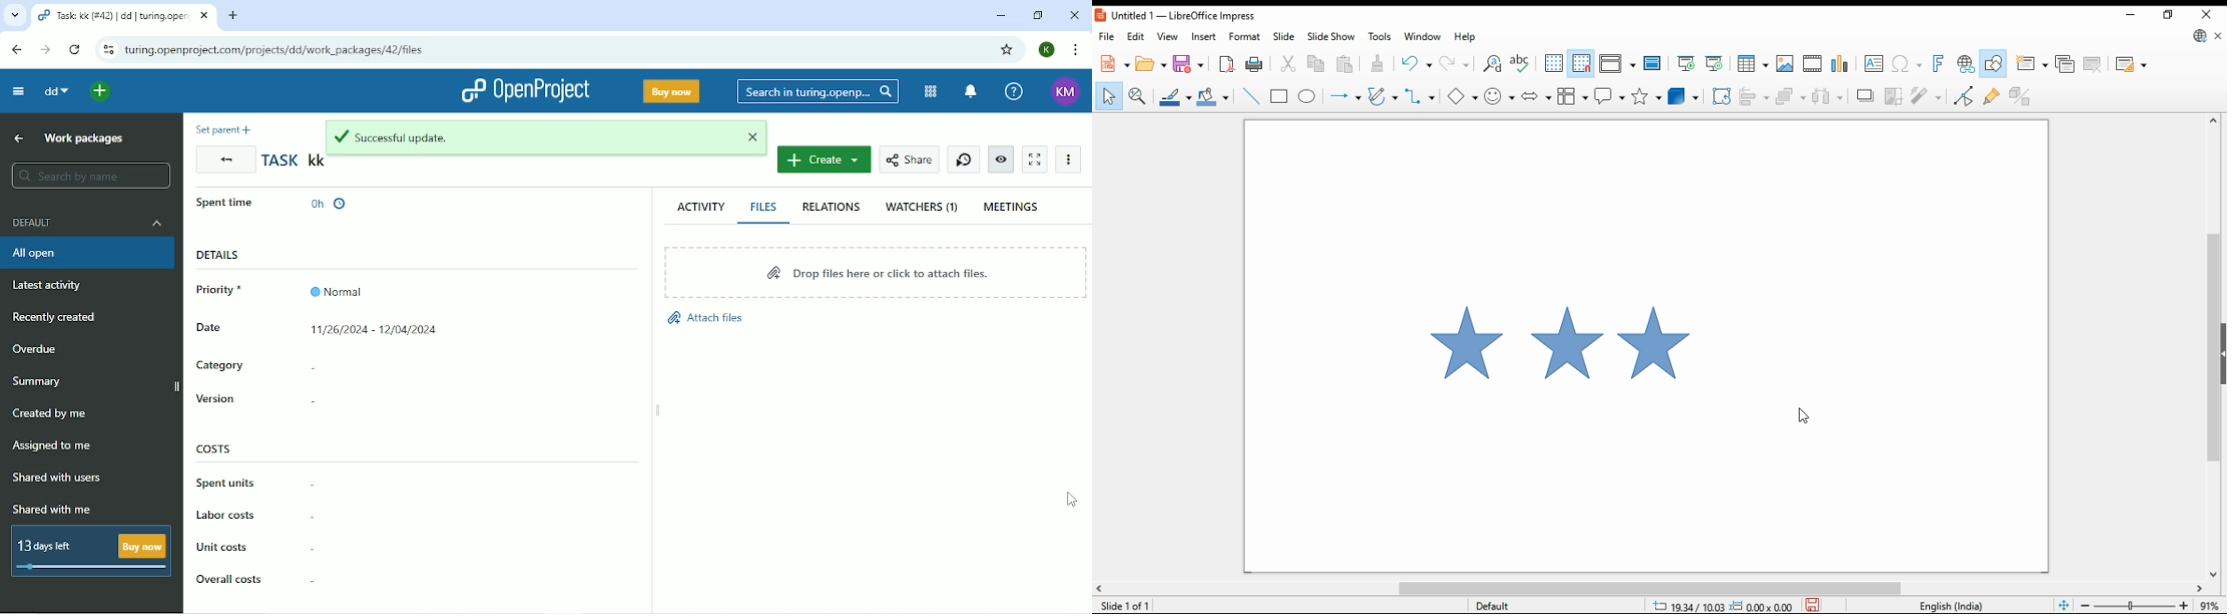  What do you see at coordinates (2135, 15) in the screenshot?
I see `minimize` at bounding box center [2135, 15].